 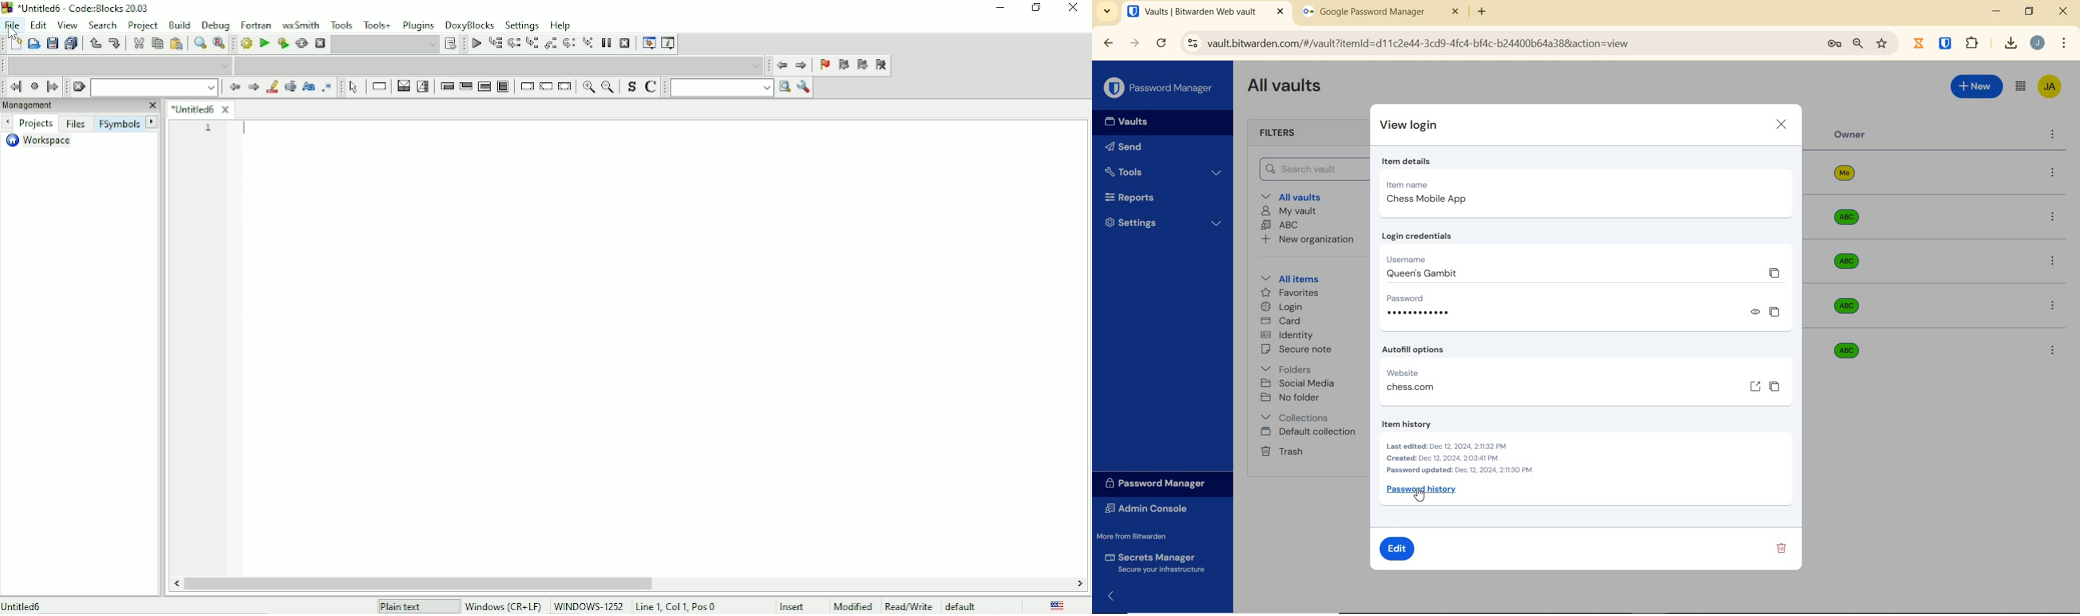 What do you see at coordinates (2052, 349) in the screenshot?
I see `more options` at bounding box center [2052, 349].